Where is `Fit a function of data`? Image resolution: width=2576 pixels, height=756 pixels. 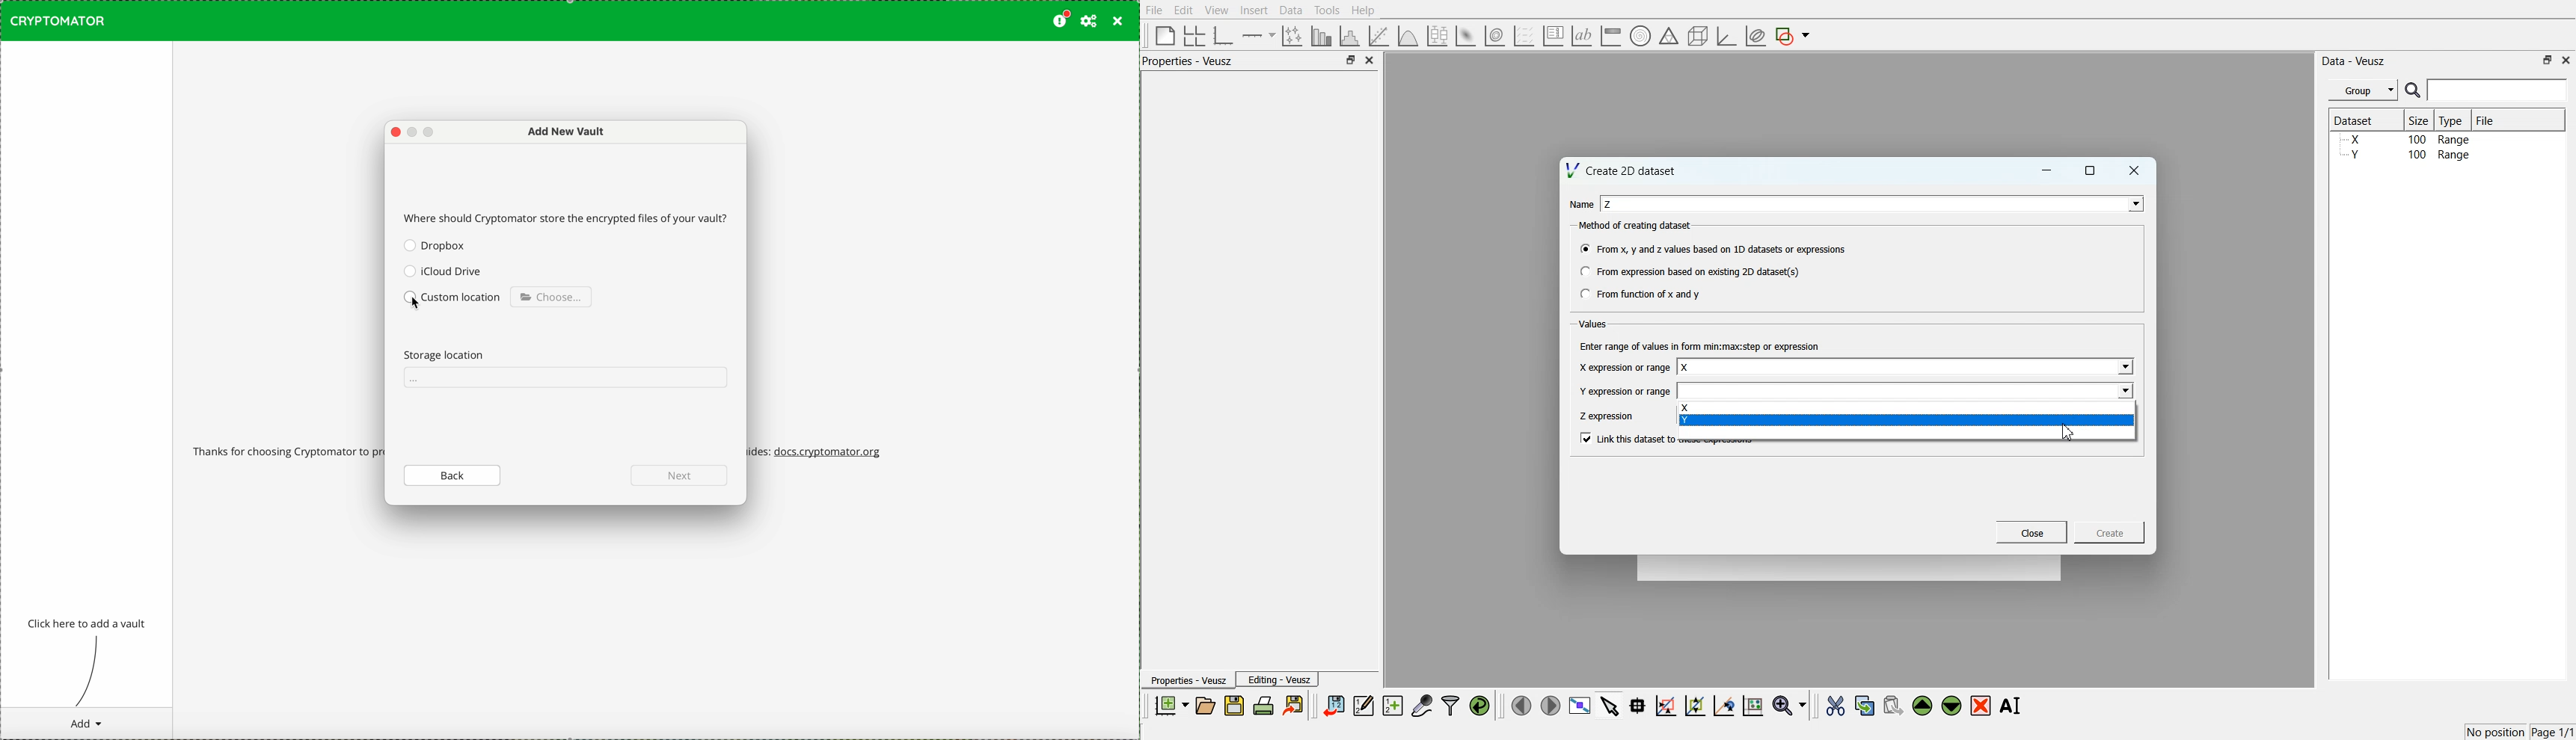 Fit a function of data is located at coordinates (1378, 36).